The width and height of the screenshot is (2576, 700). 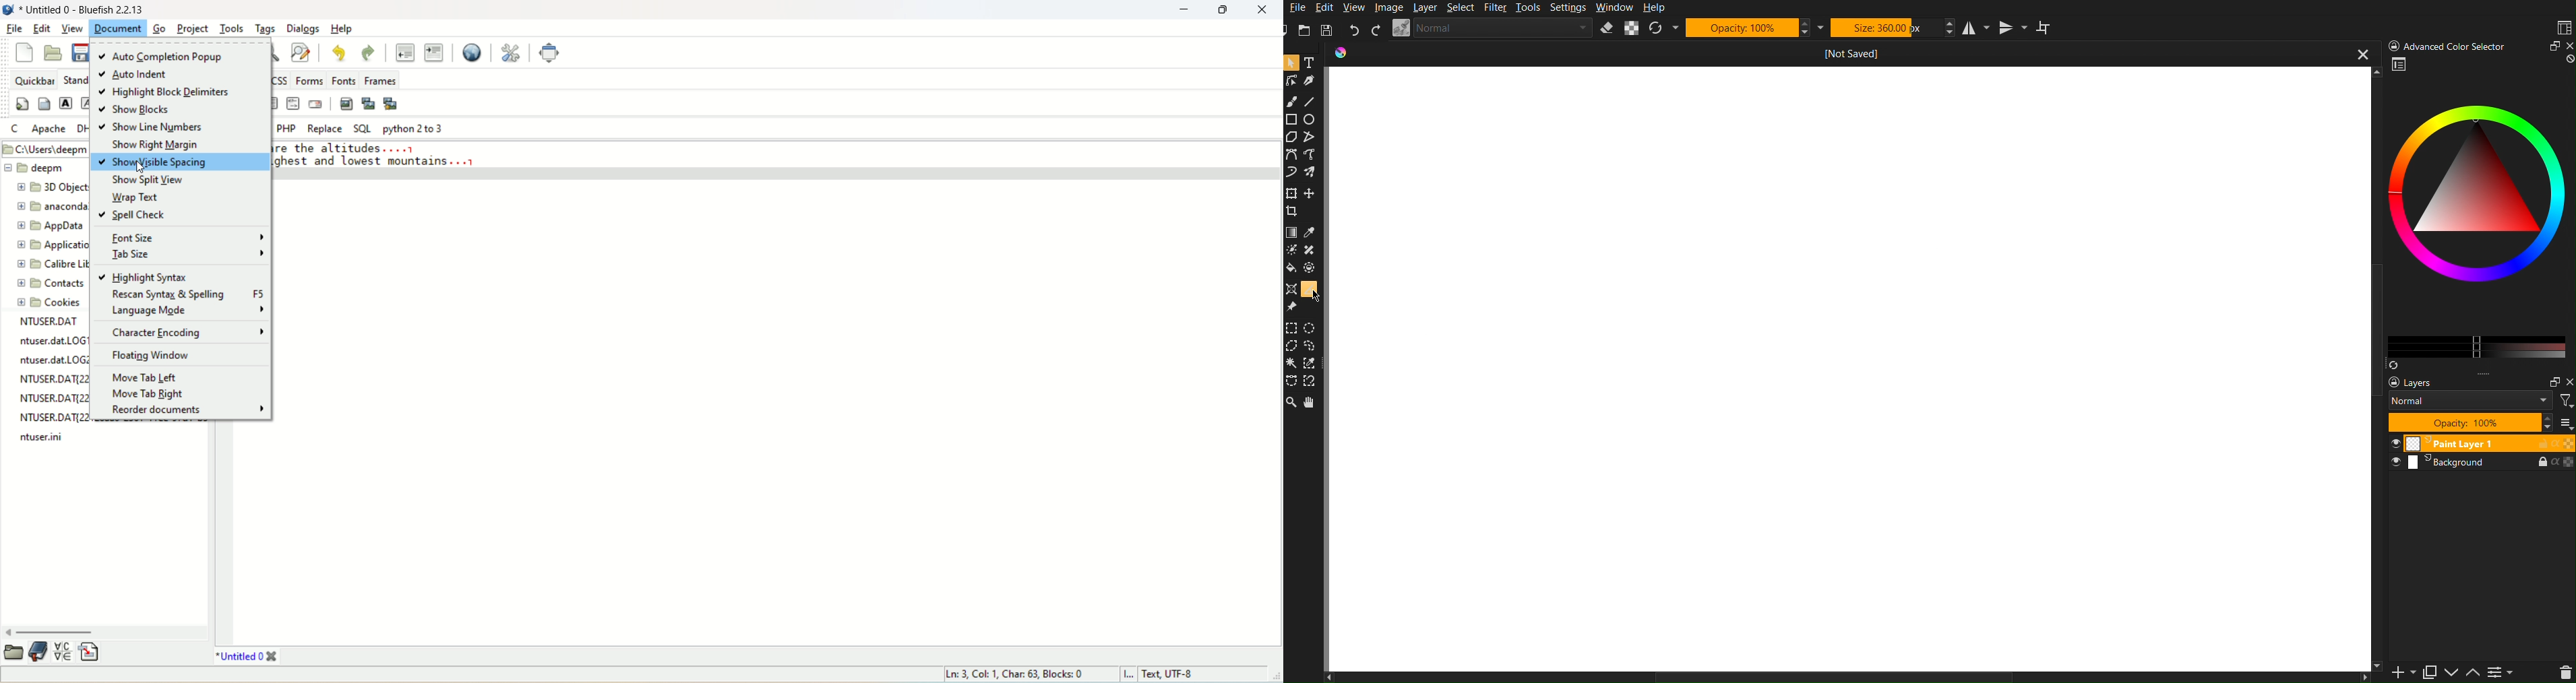 I want to click on Opacity, so click(x=1756, y=27).